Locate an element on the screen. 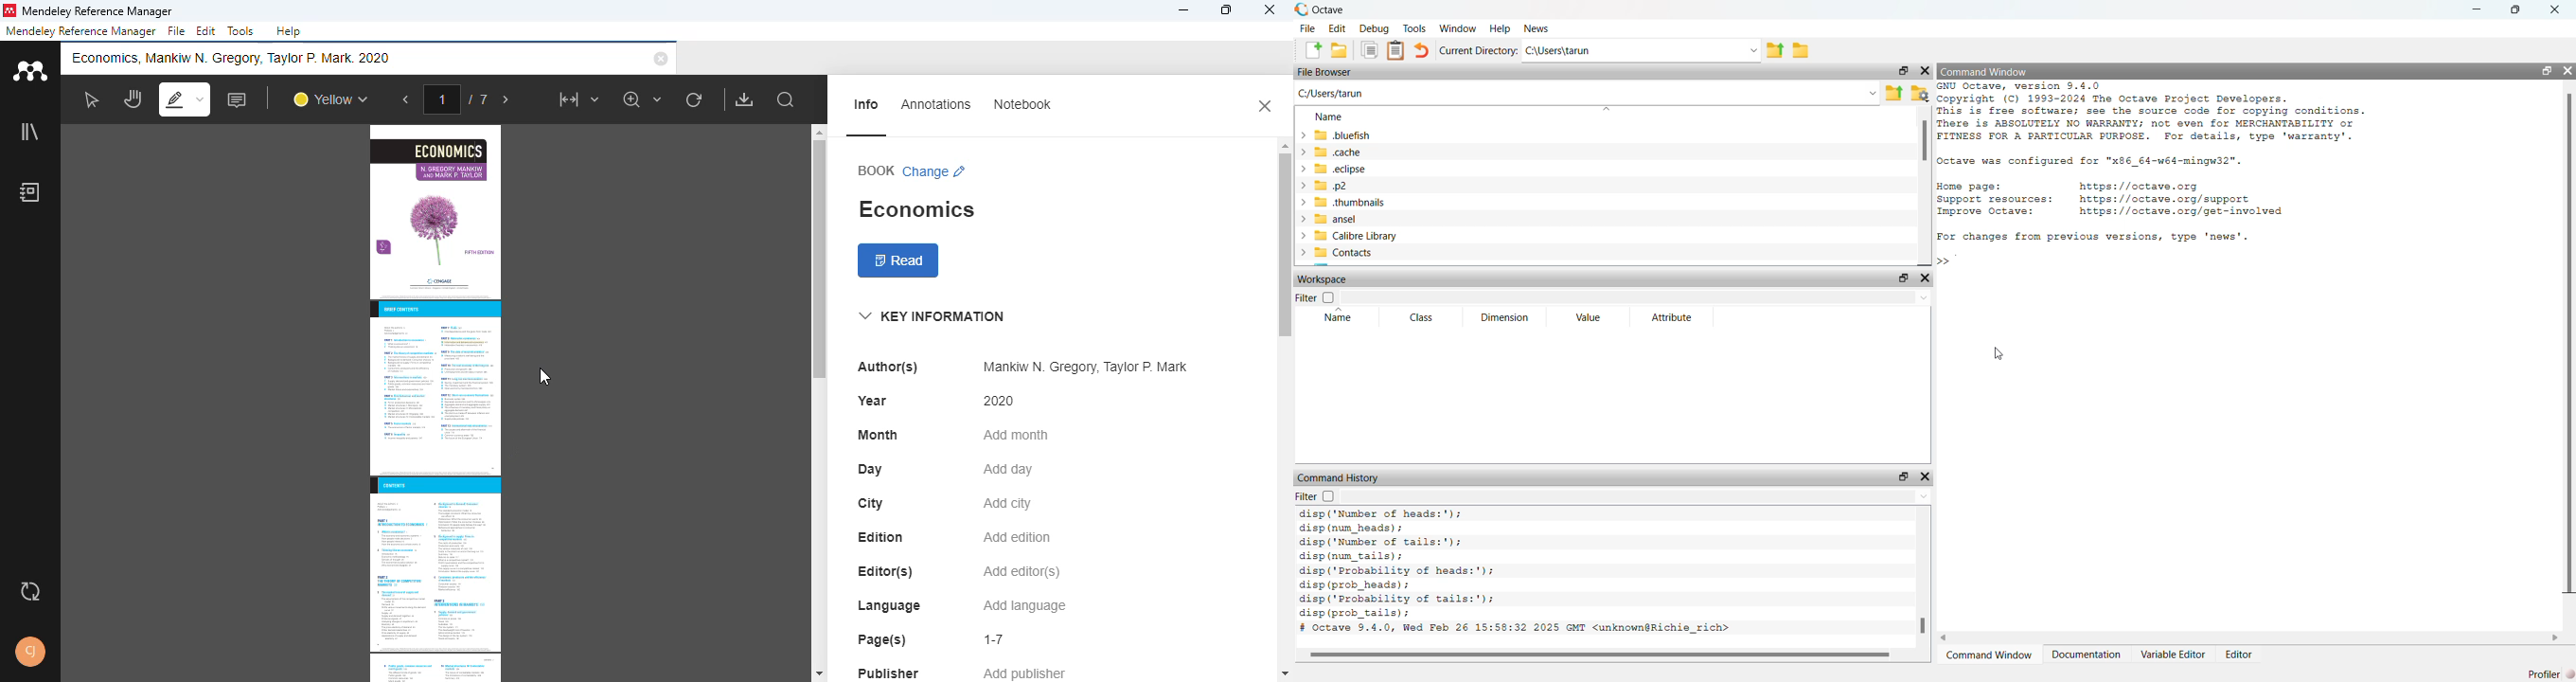 The width and height of the screenshot is (2576, 700). help is located at coordinates (289, 31).